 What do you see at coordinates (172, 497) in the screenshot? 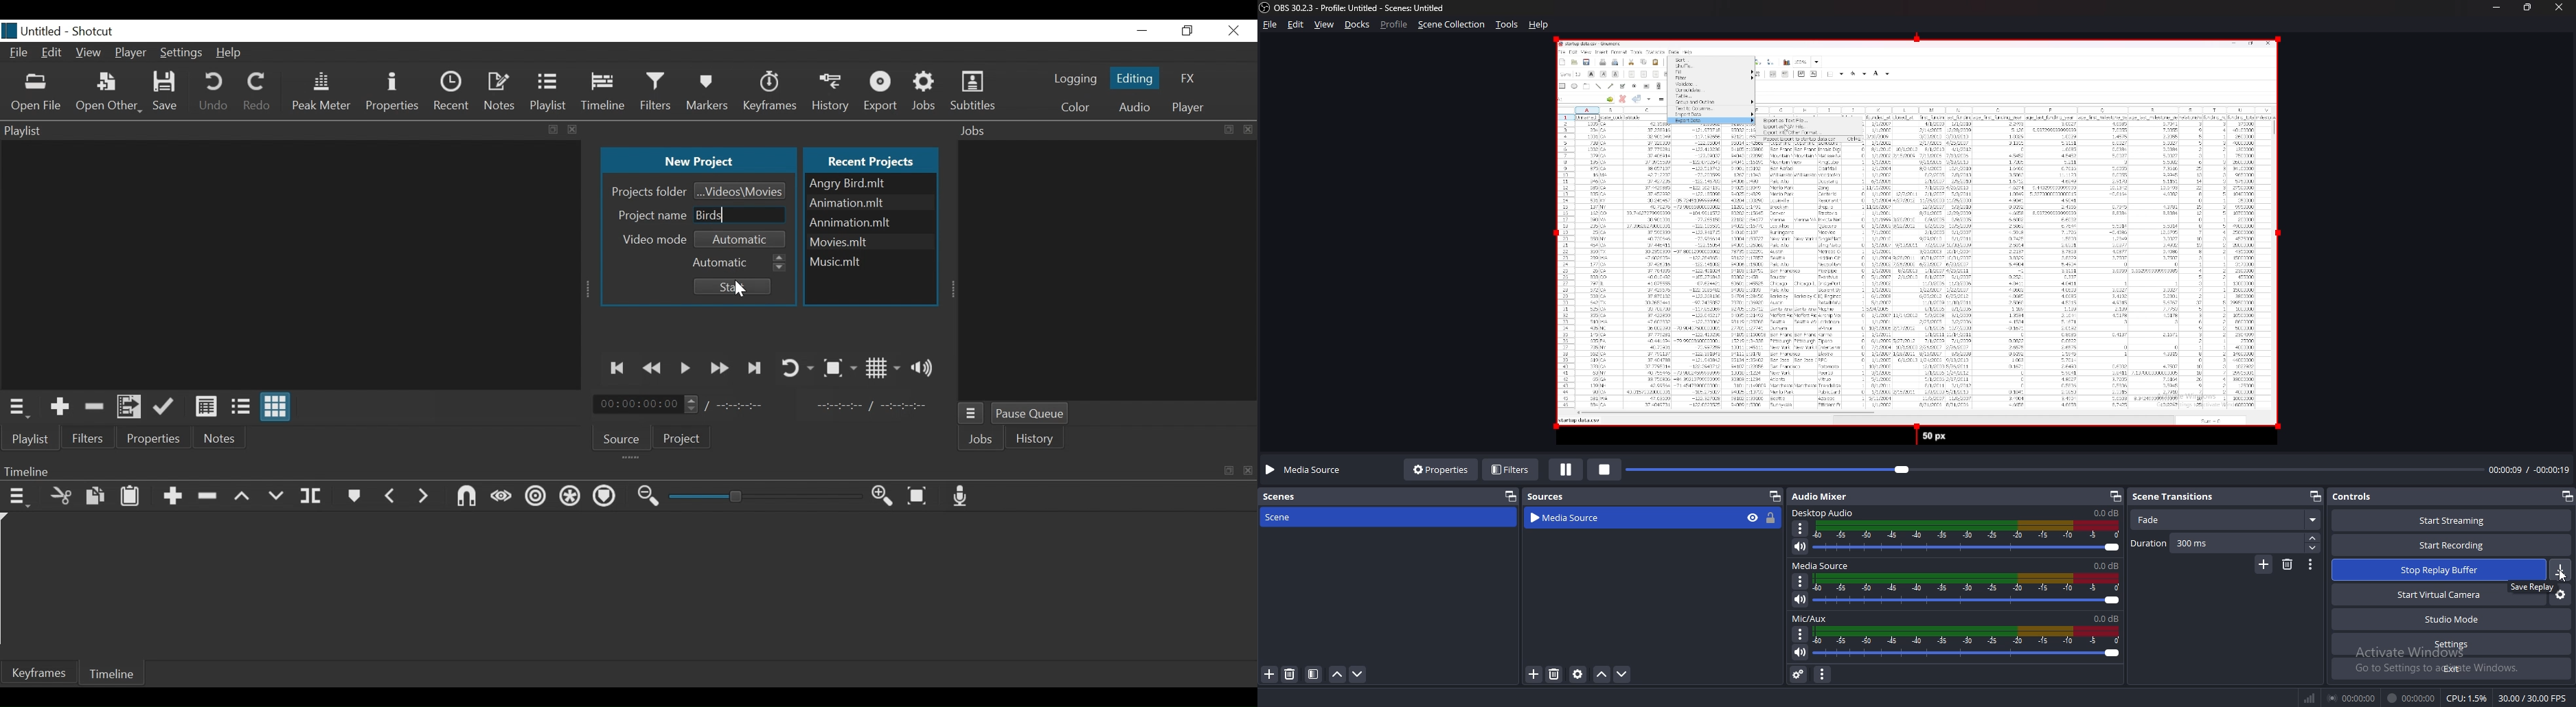
I see `Append` at bounding box center [172, 497].